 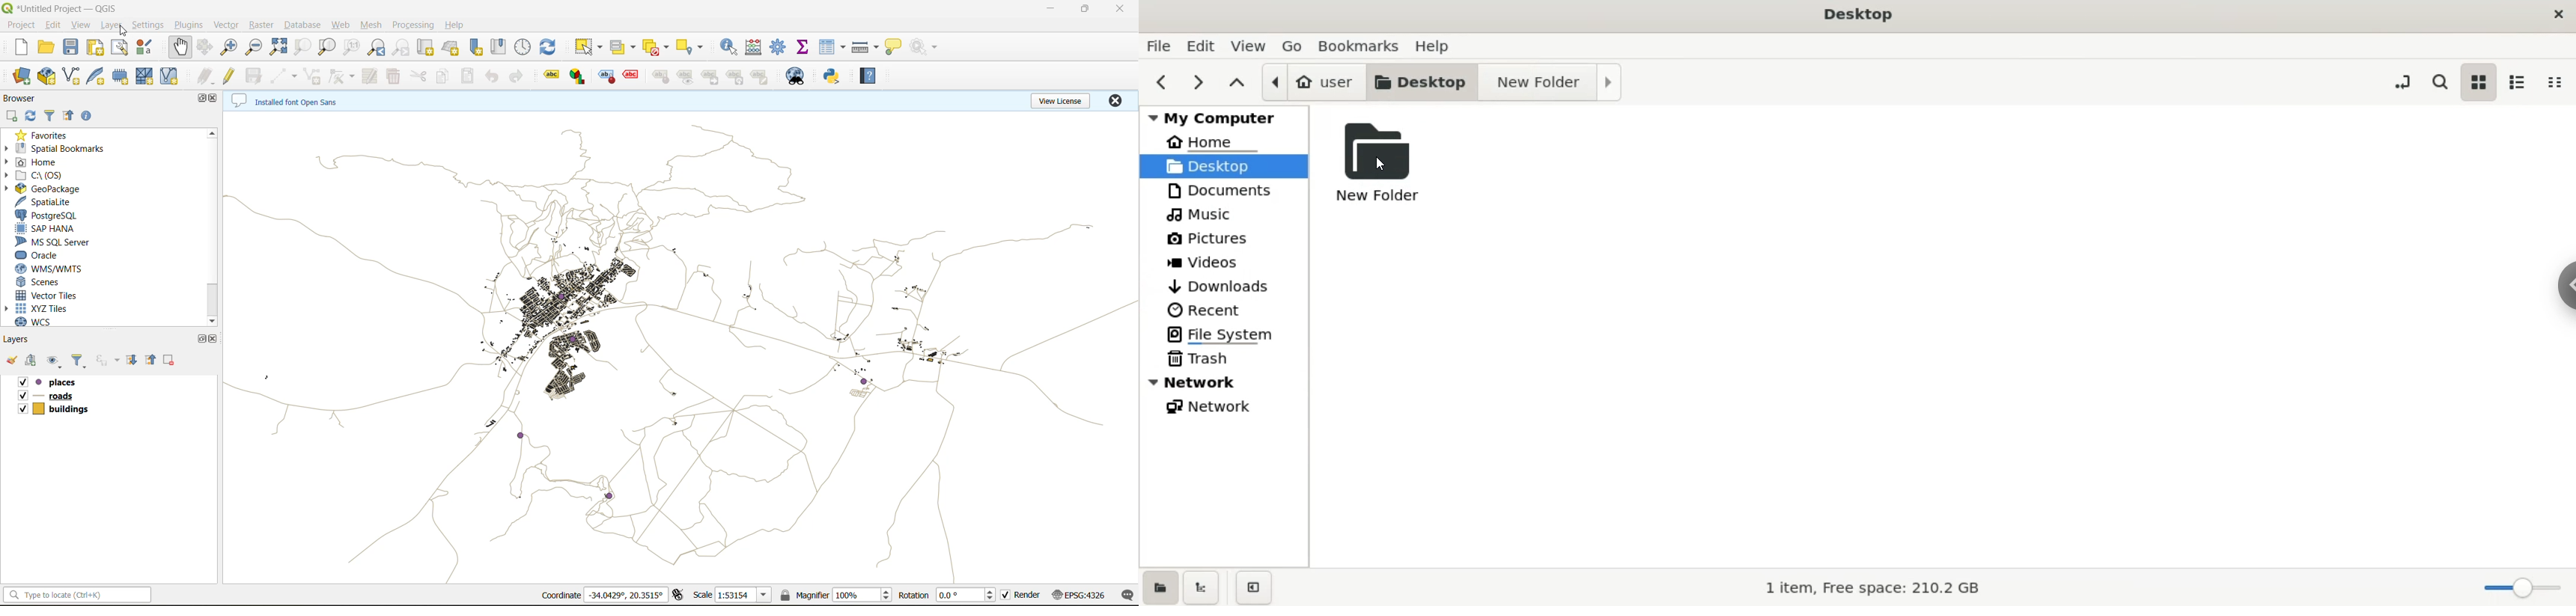 I want to click on pan selection, so click(x=206, y=47).